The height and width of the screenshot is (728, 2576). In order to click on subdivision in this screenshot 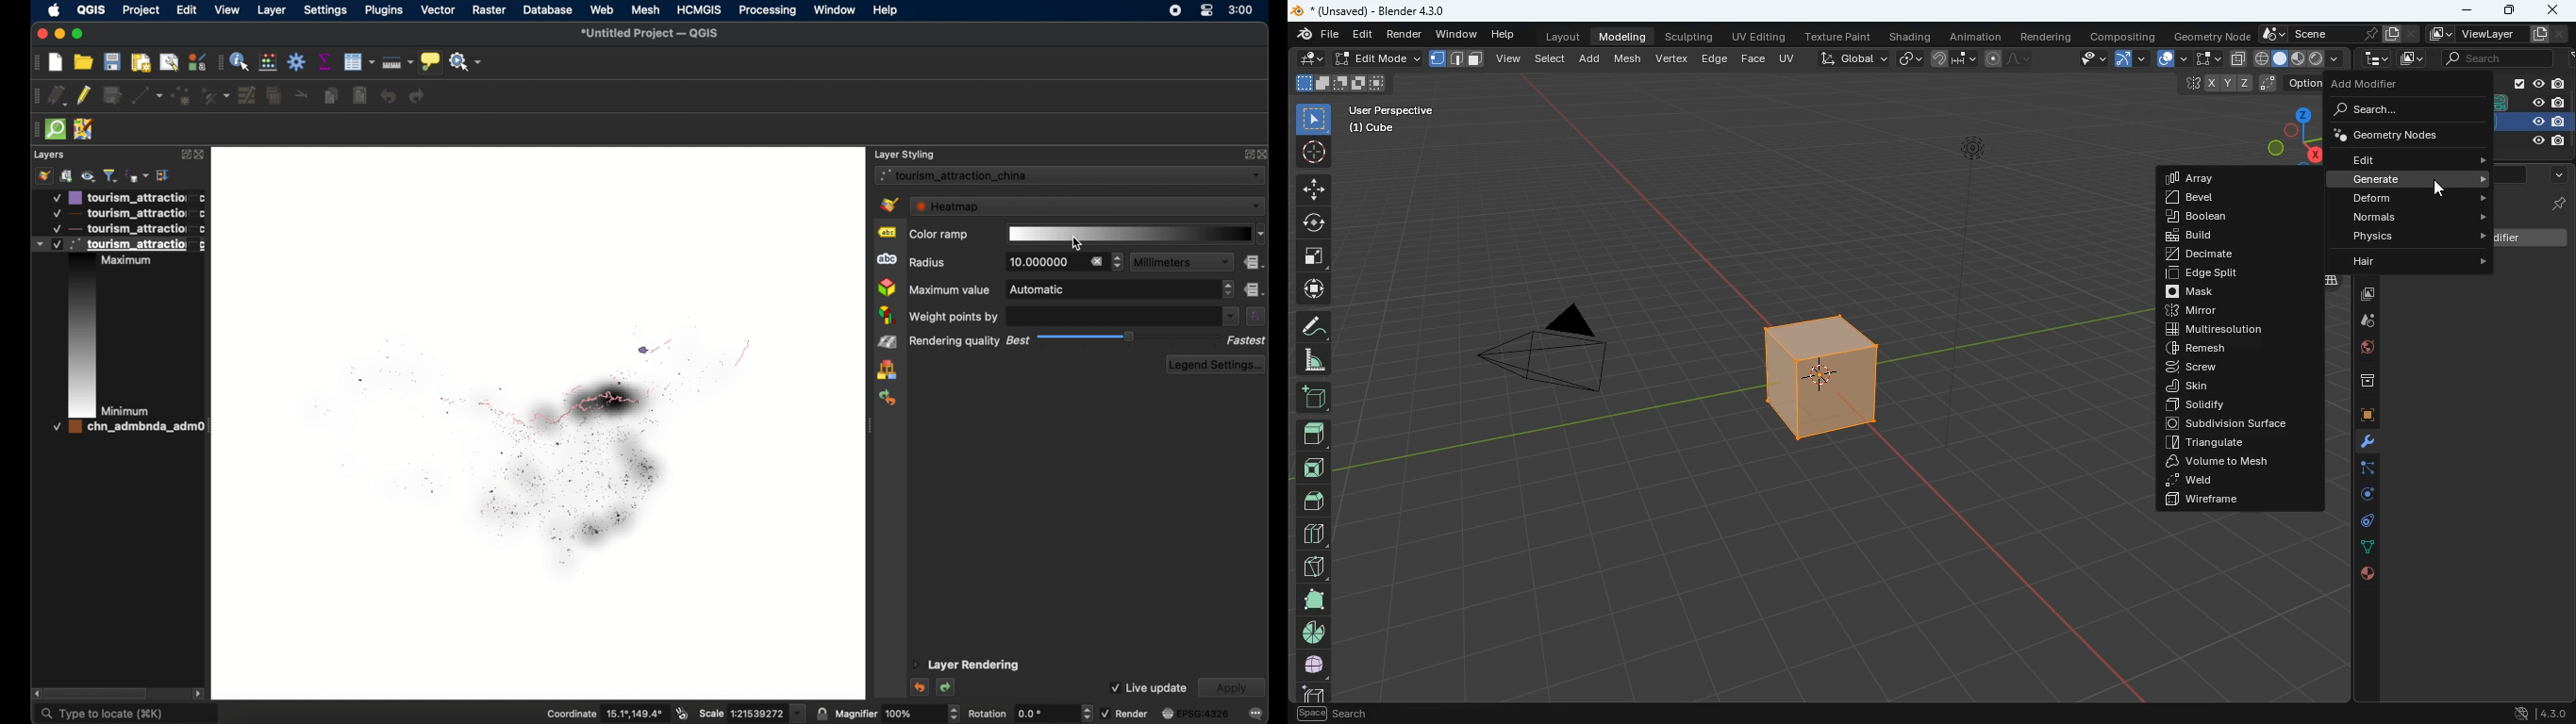, I will do `click(2242, 425)`.